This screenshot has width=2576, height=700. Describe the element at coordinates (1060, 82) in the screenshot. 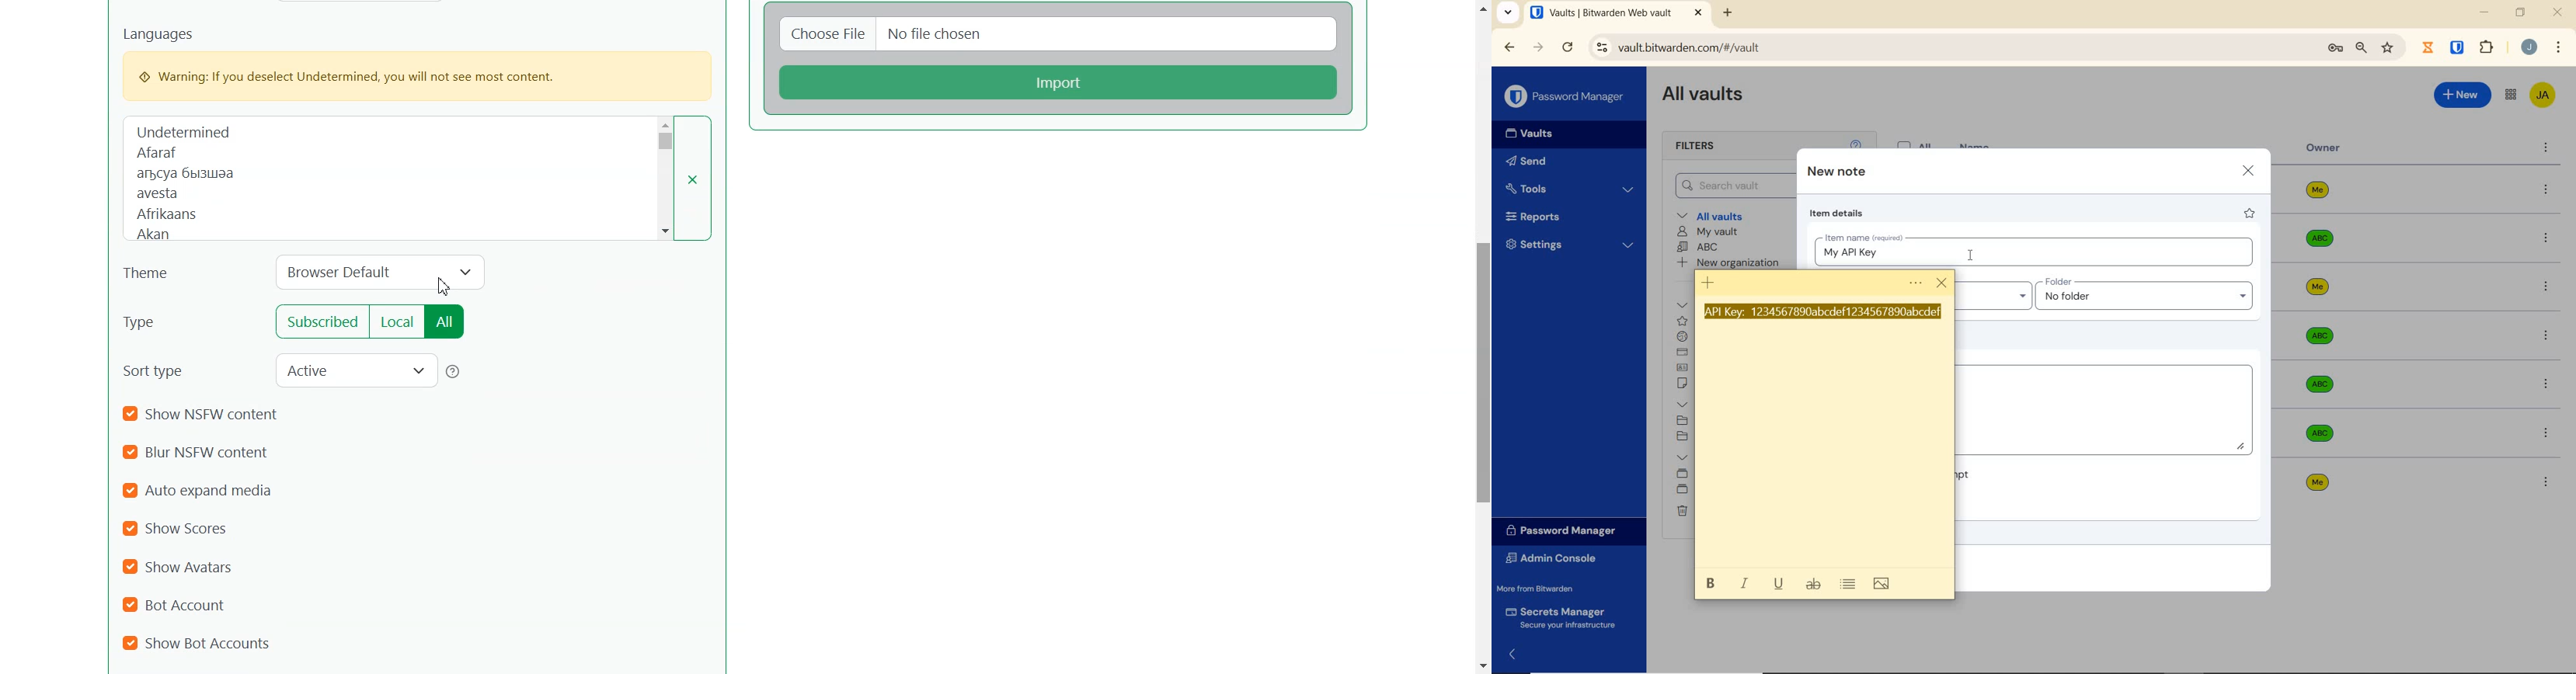

I see `Import` at that location.